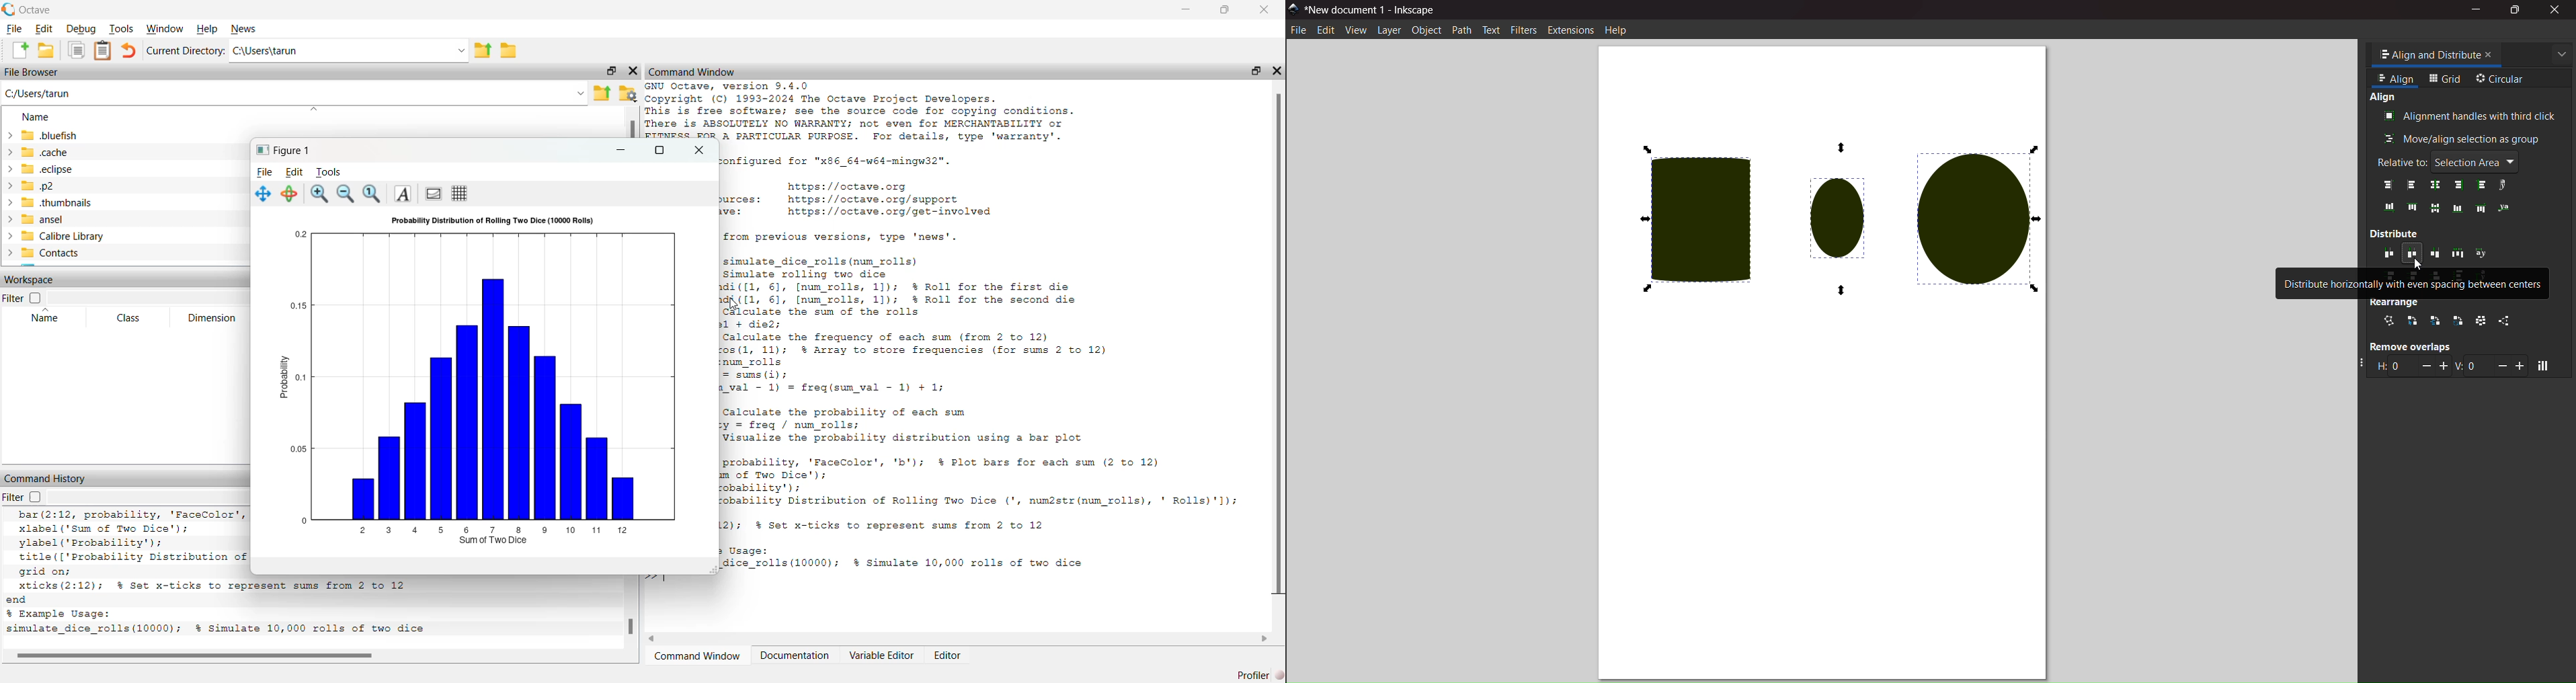 Image resolution: width=2576 pixels, height=700 pixels. I want to click on horizontal gap, so click(2405, 367).